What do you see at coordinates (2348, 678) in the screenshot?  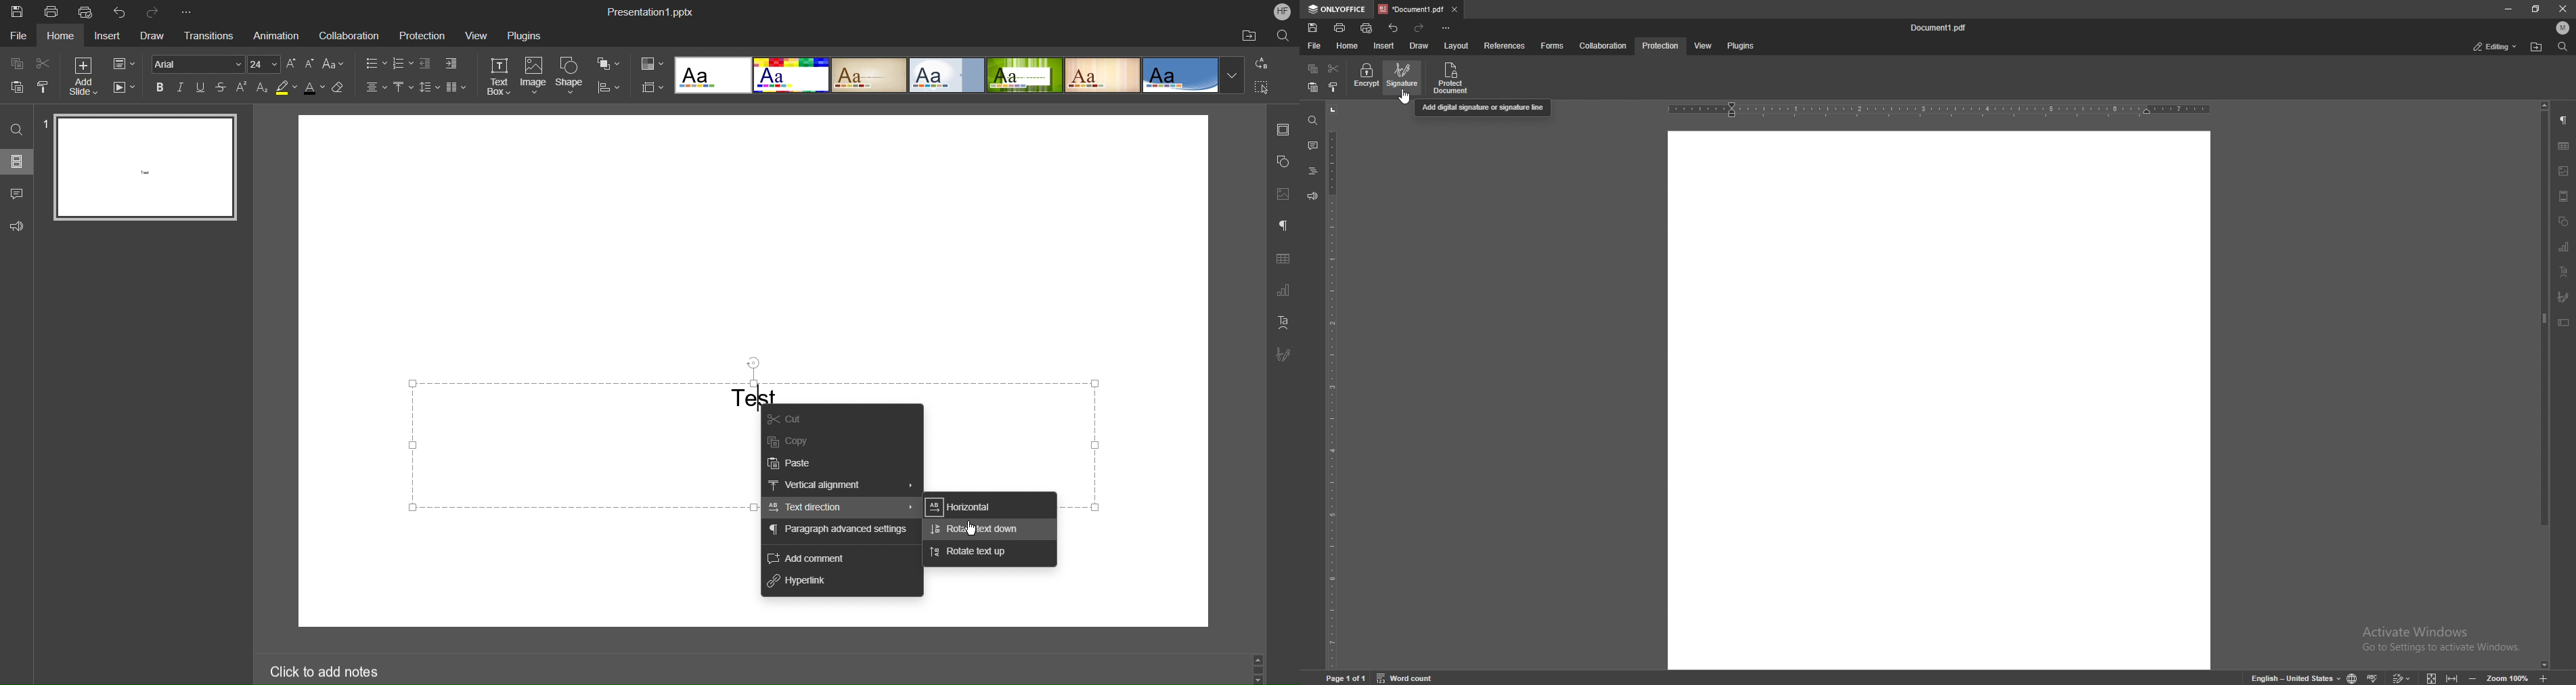 I see `change doc language` at bounding box center [2348, 678].